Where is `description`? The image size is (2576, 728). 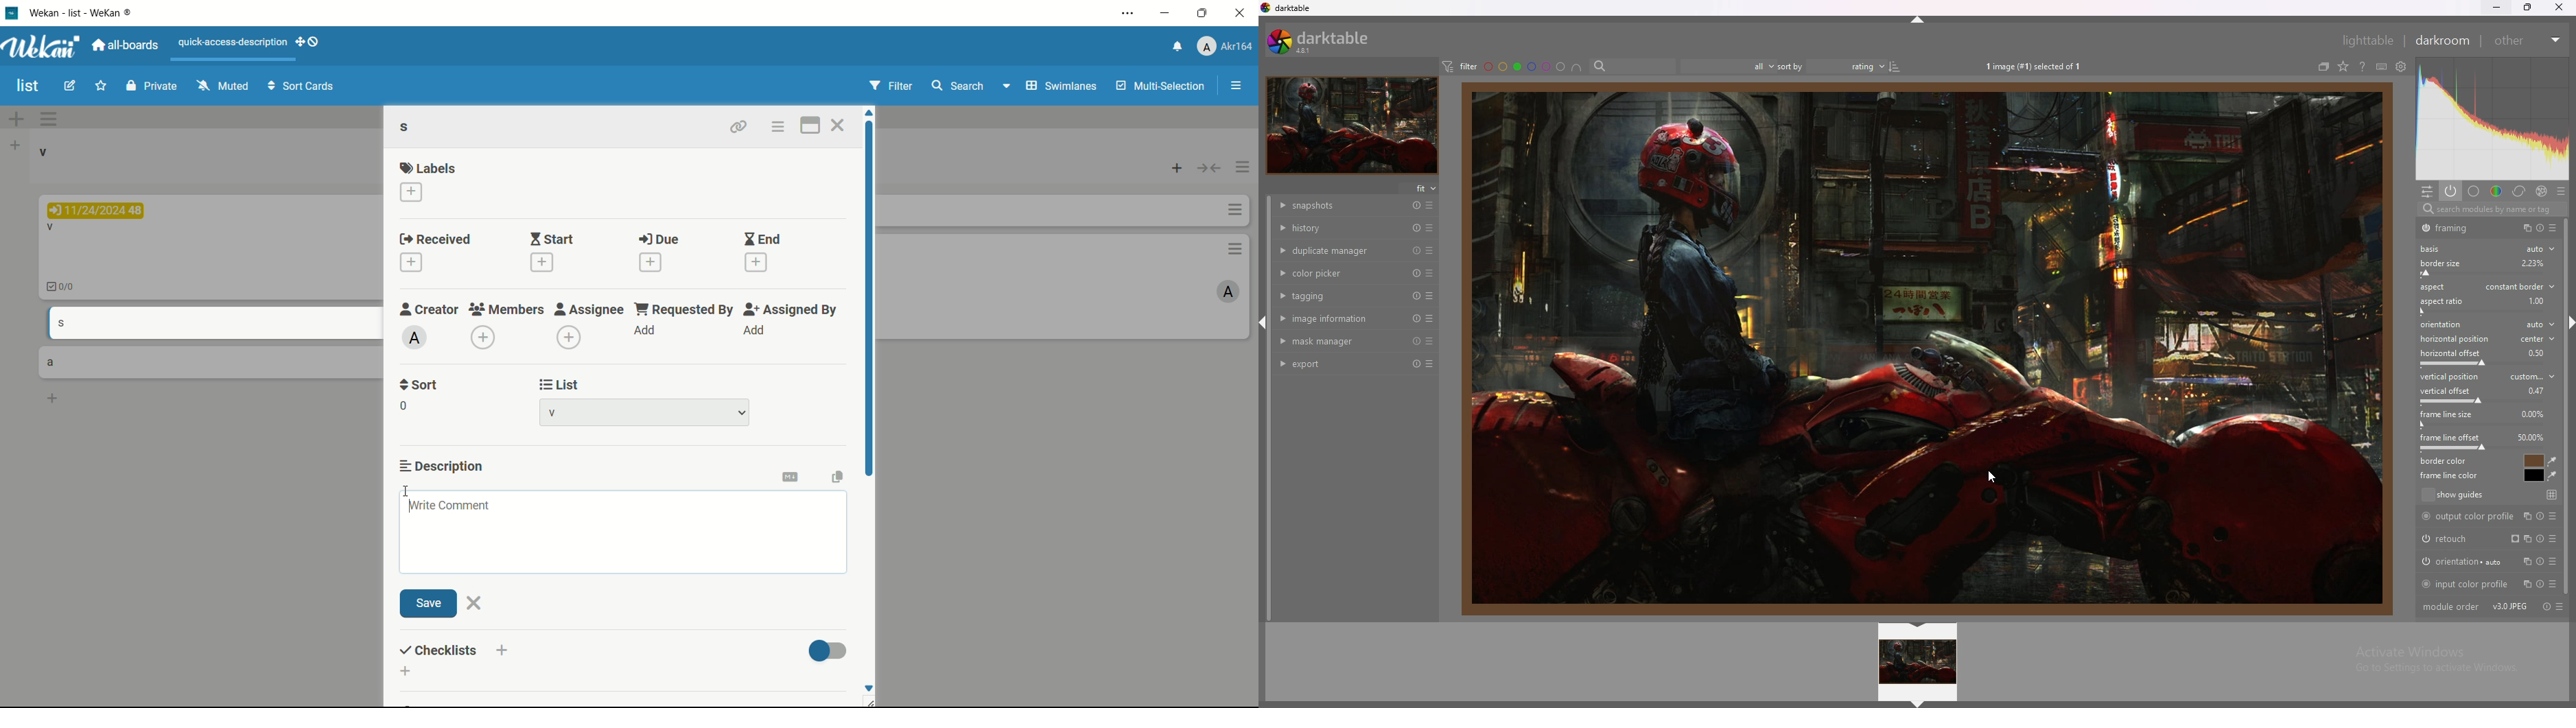 description is located at coordinates (441, 465).